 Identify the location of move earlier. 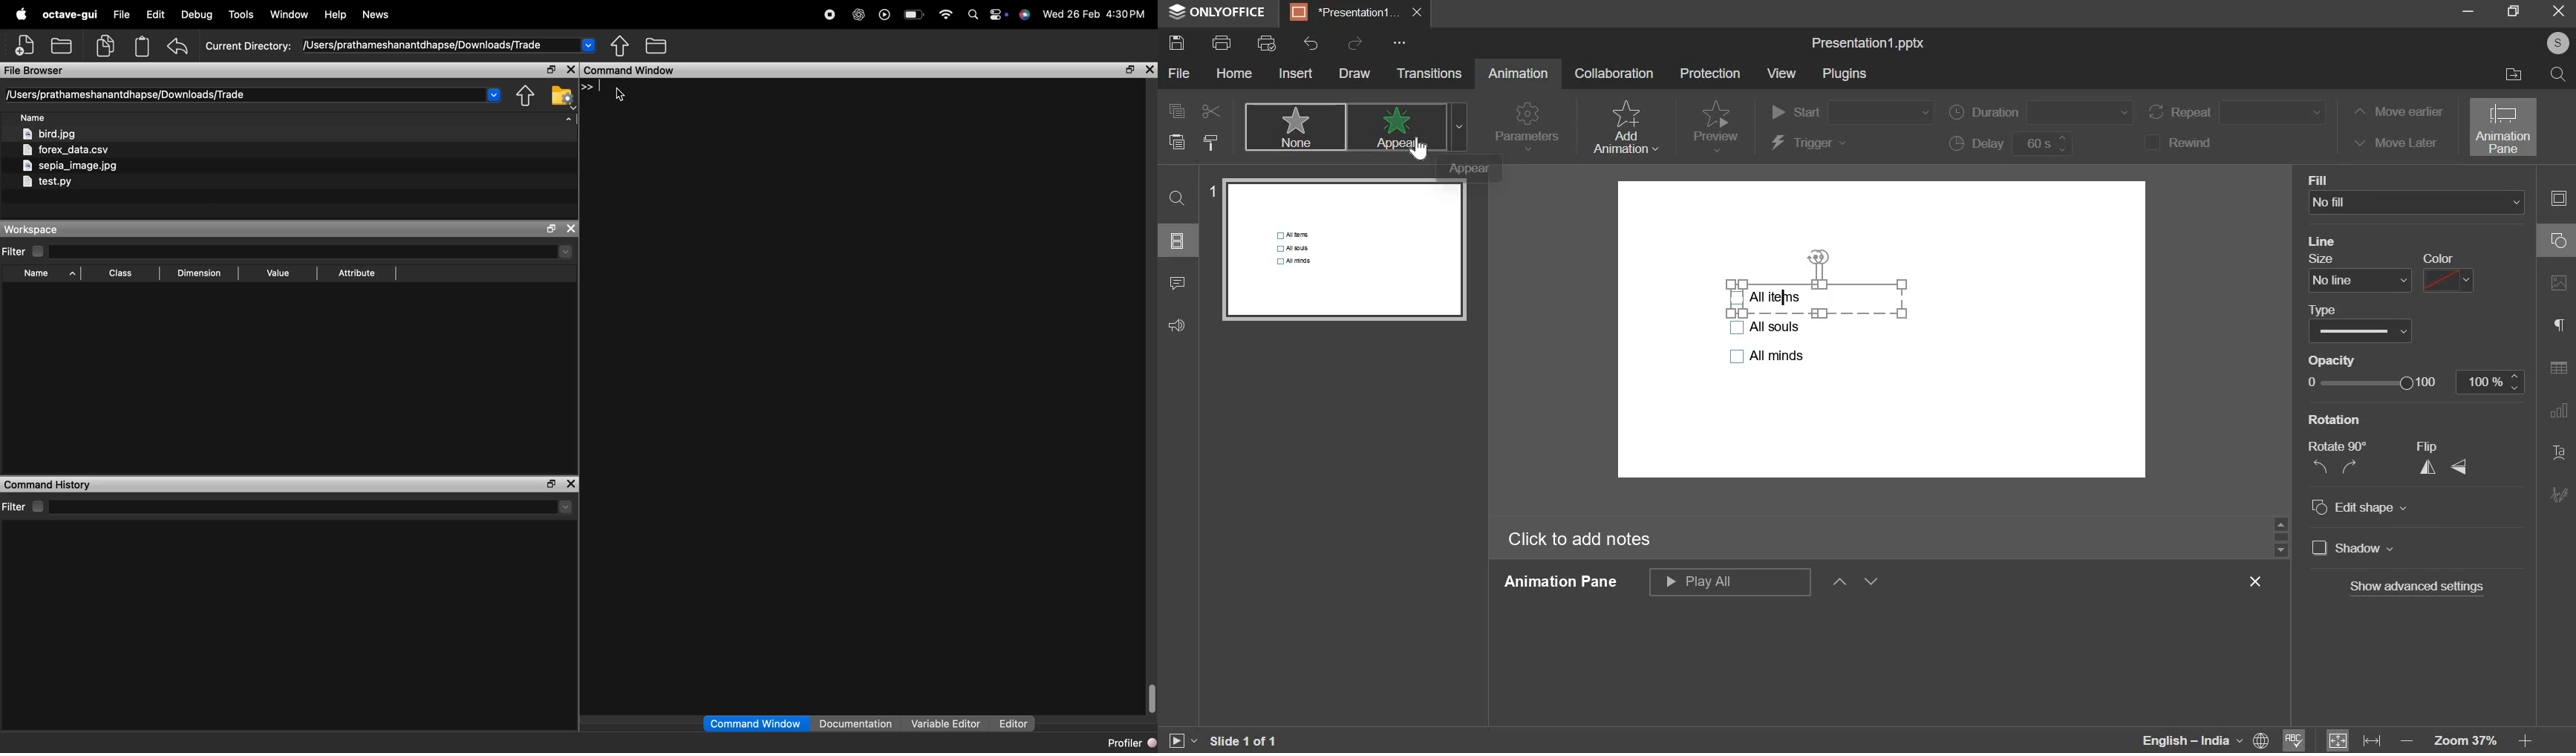
(2396, 113).